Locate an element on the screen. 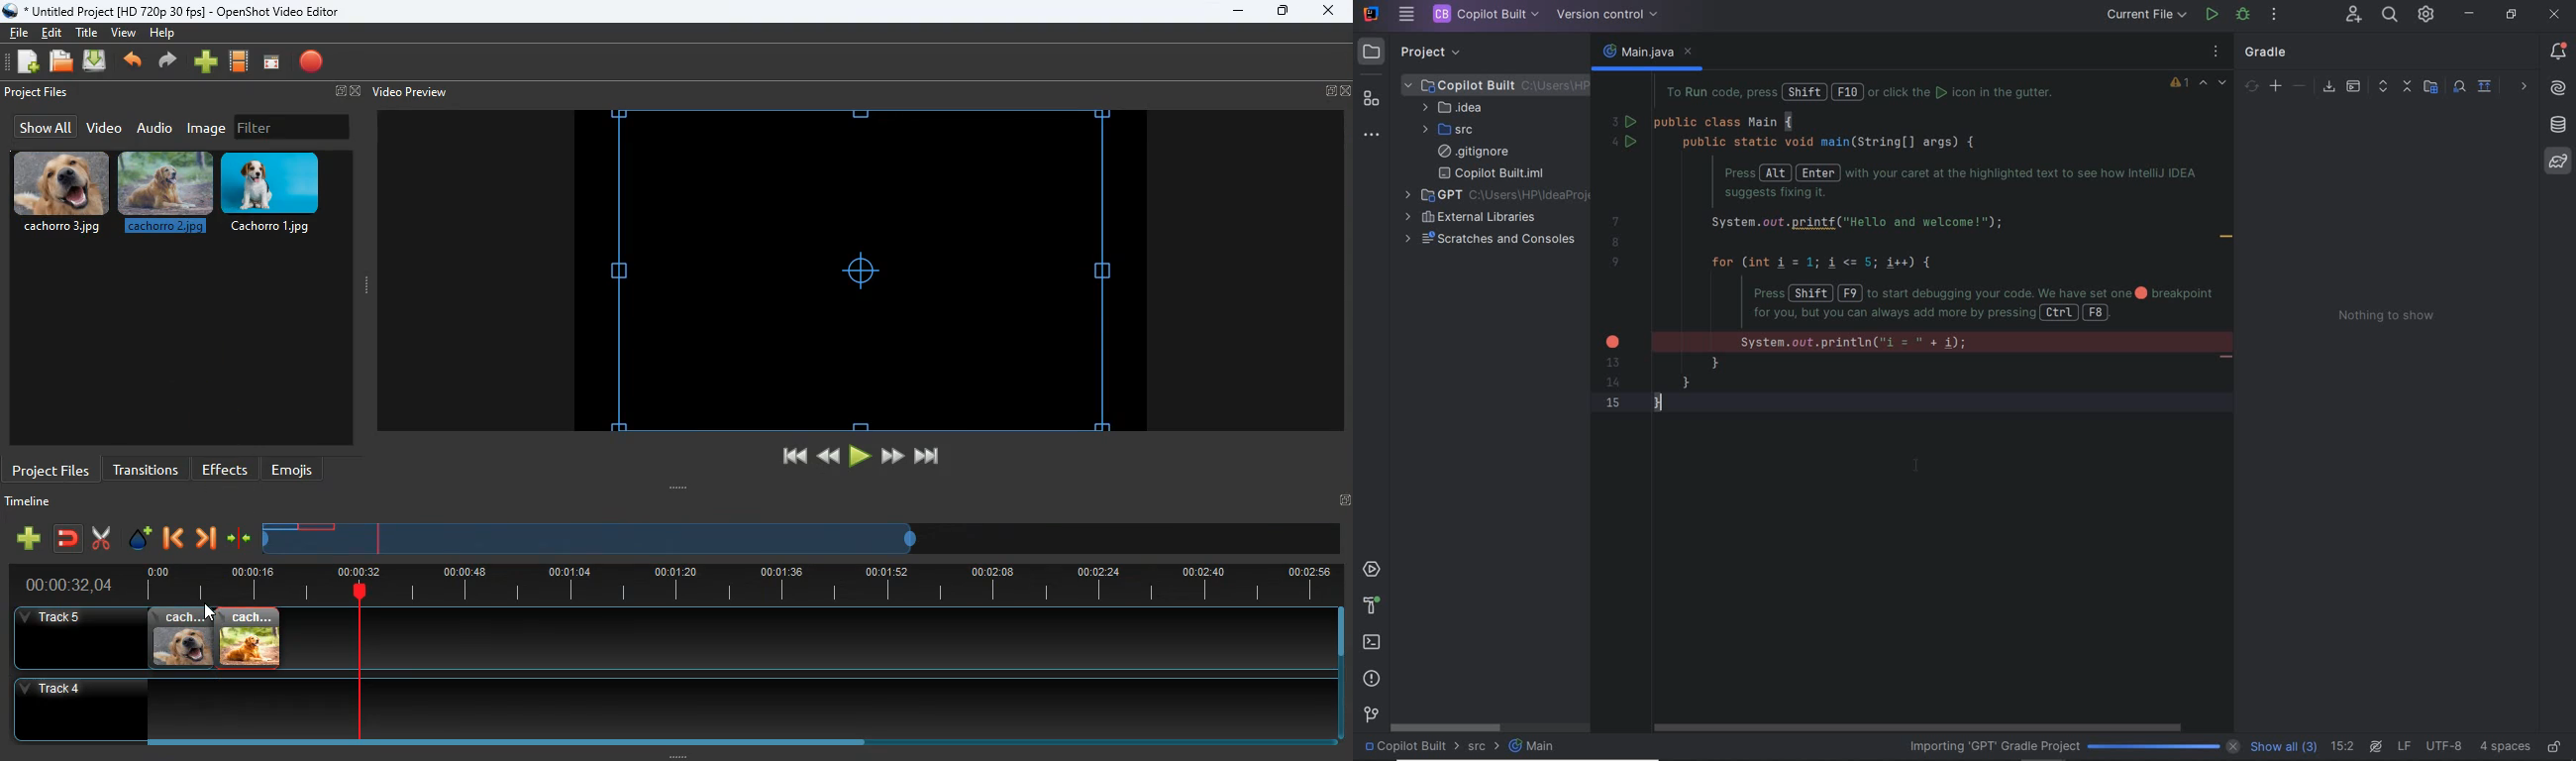 The width and height of the screenshot is (2576, 784). timeline is located at coordinates (592, 546).